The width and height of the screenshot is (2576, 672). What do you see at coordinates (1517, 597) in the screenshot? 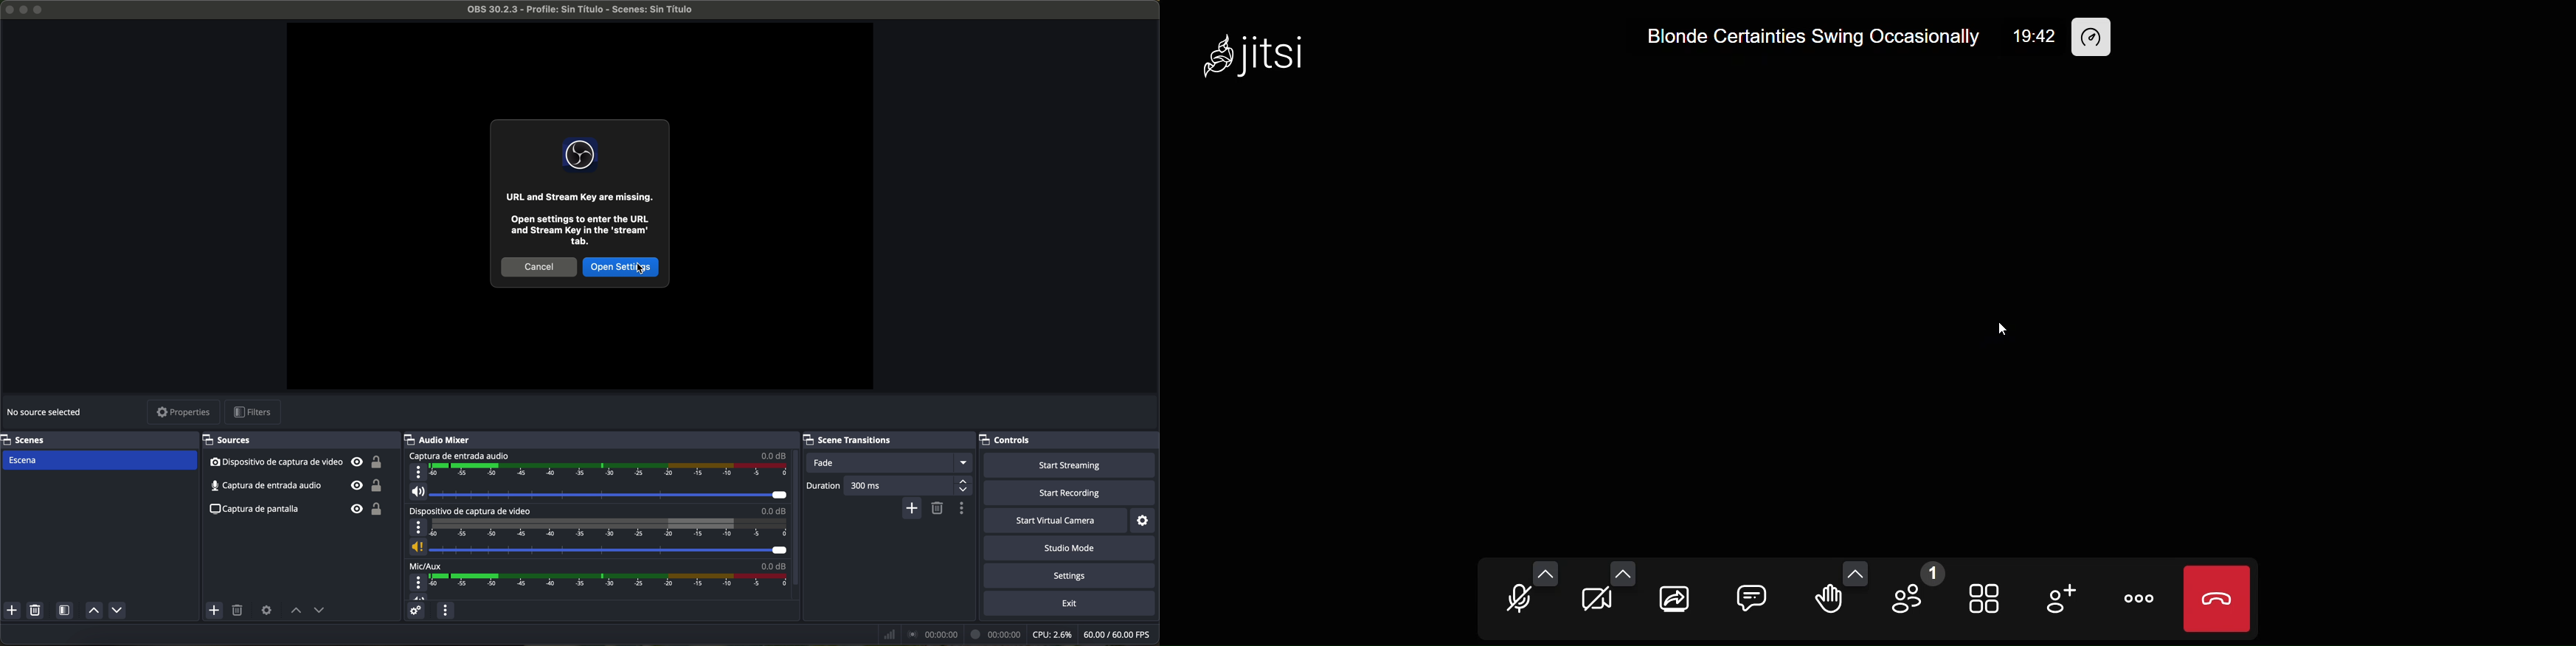
I see `microphone` at bounding box center [1517, 597].